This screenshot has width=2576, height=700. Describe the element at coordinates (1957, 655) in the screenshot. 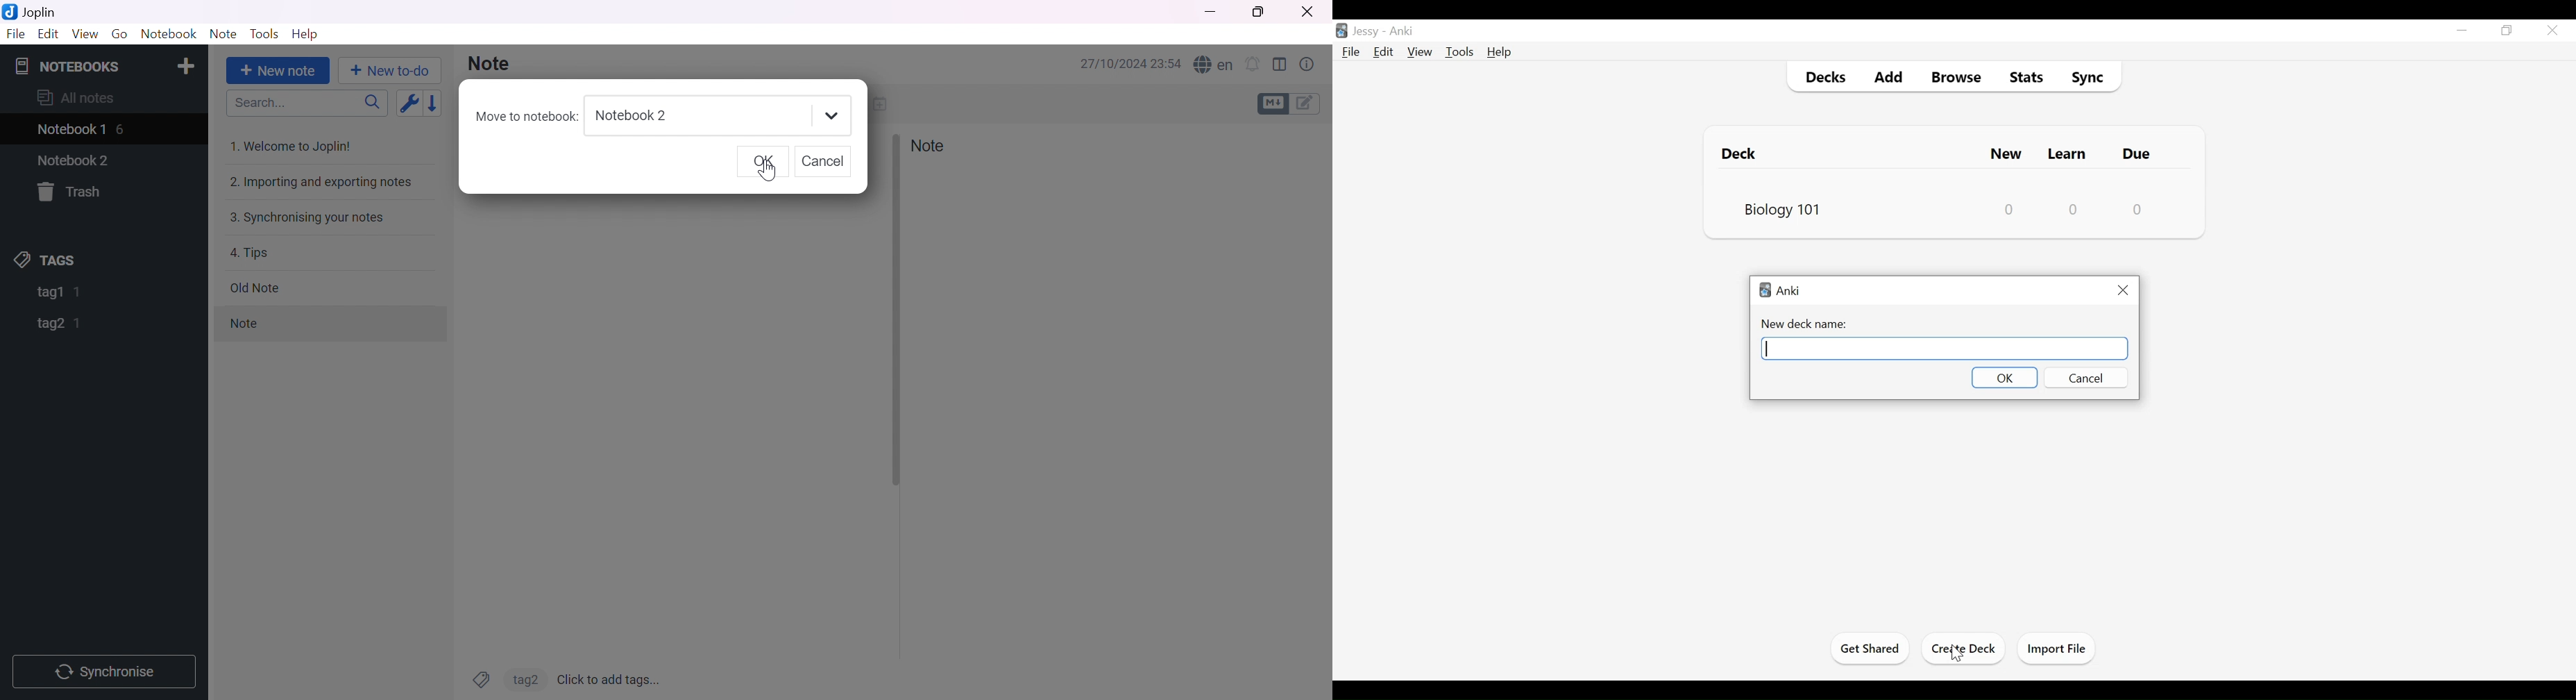

I see `Cursor` at that location.